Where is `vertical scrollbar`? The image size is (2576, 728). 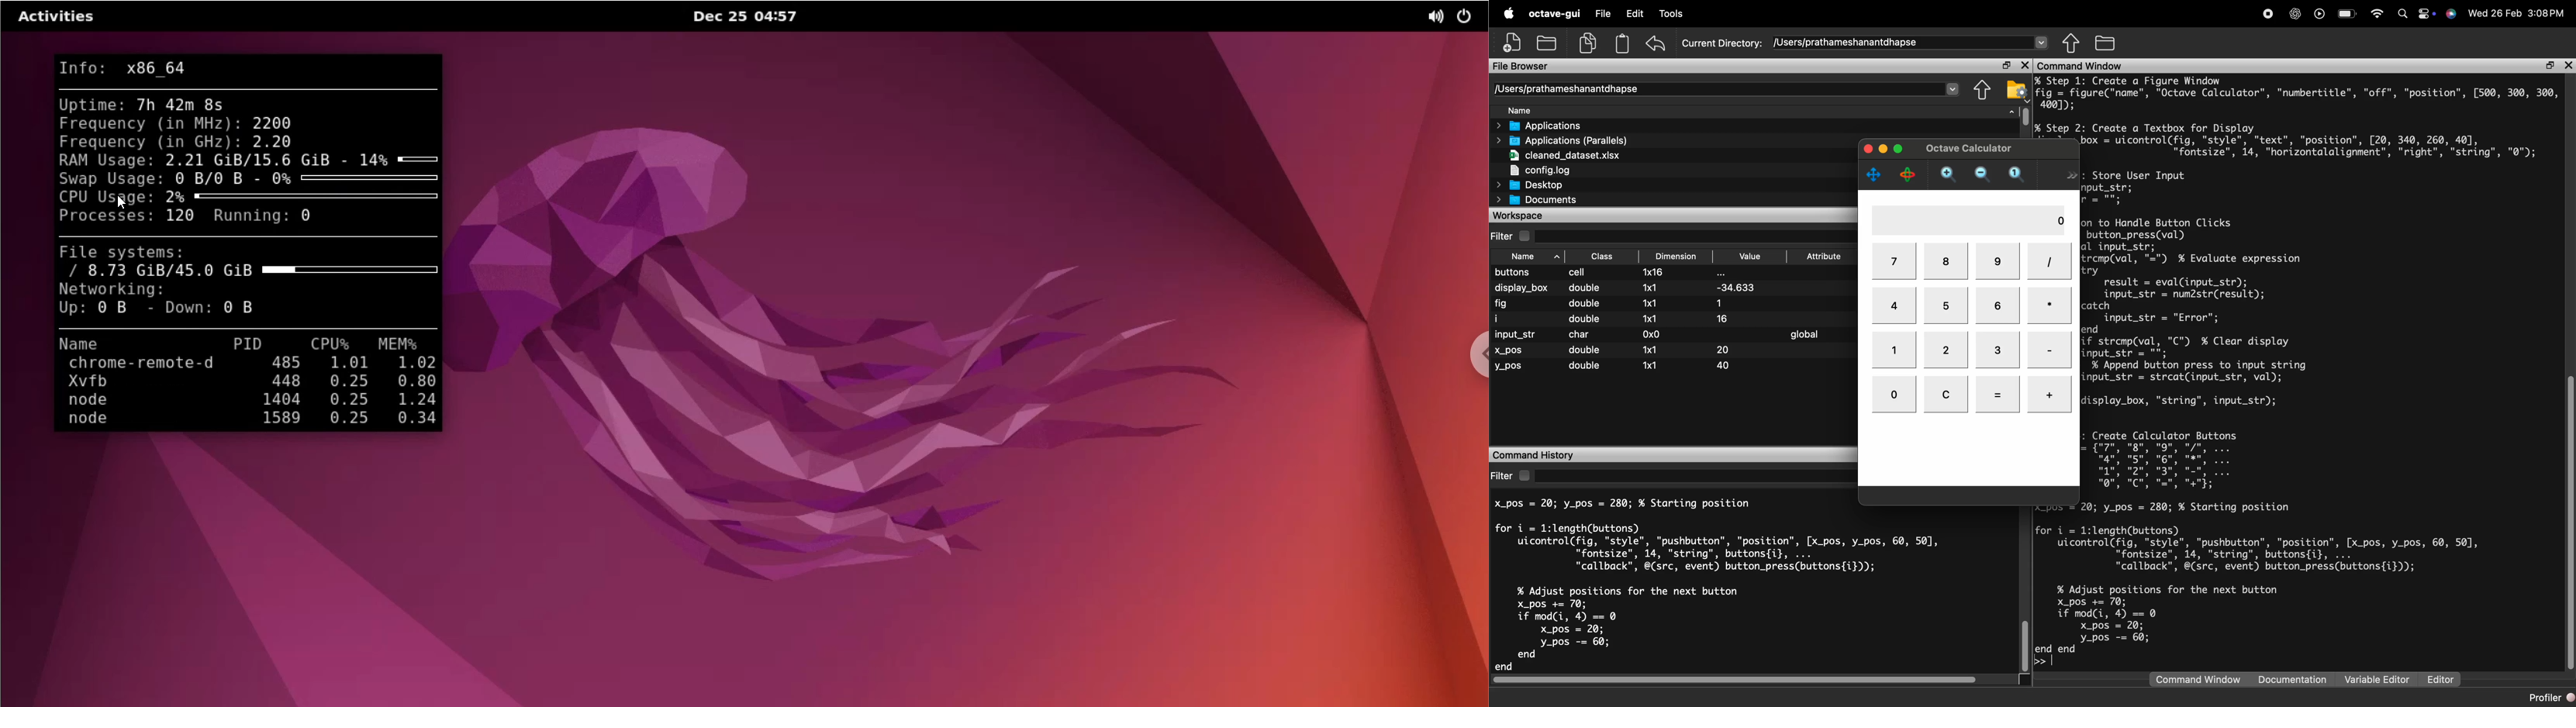 vertical scrollbar is located at coordinates (2024, 646).